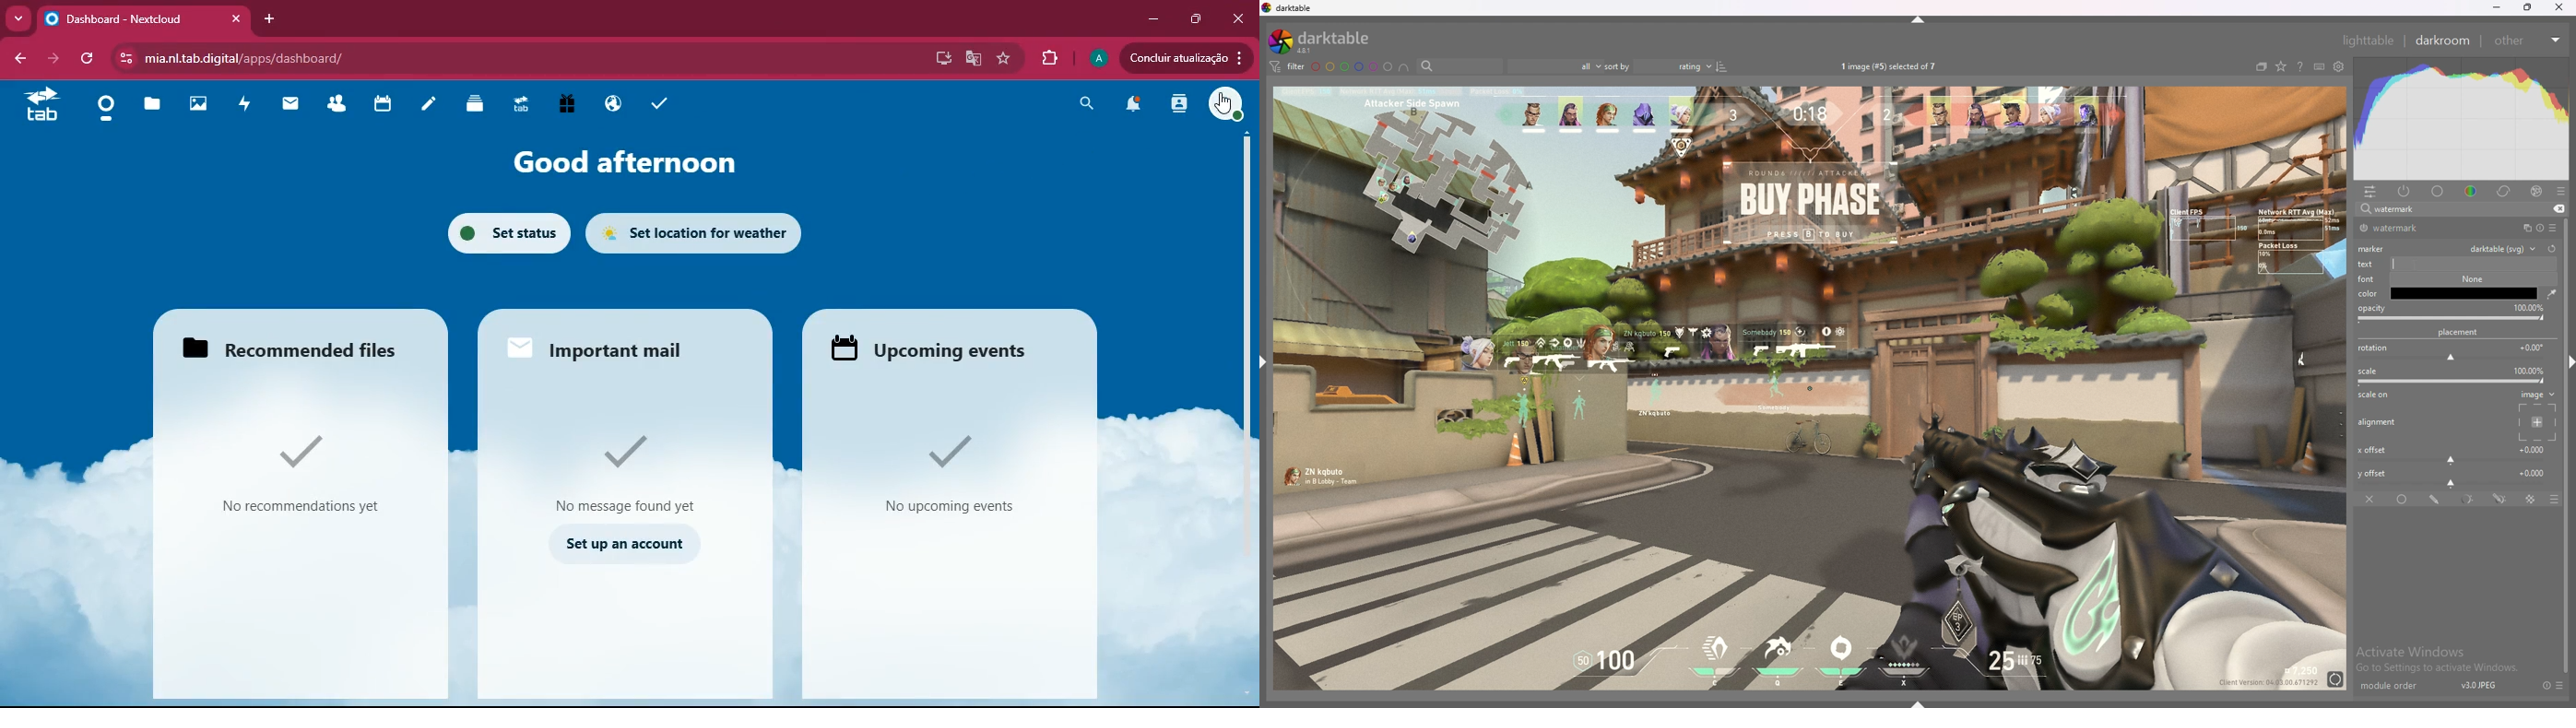  What do you see at coordinates (2370, 293) in the screenshot?
I see `color` at bounding box center [2370, 293].